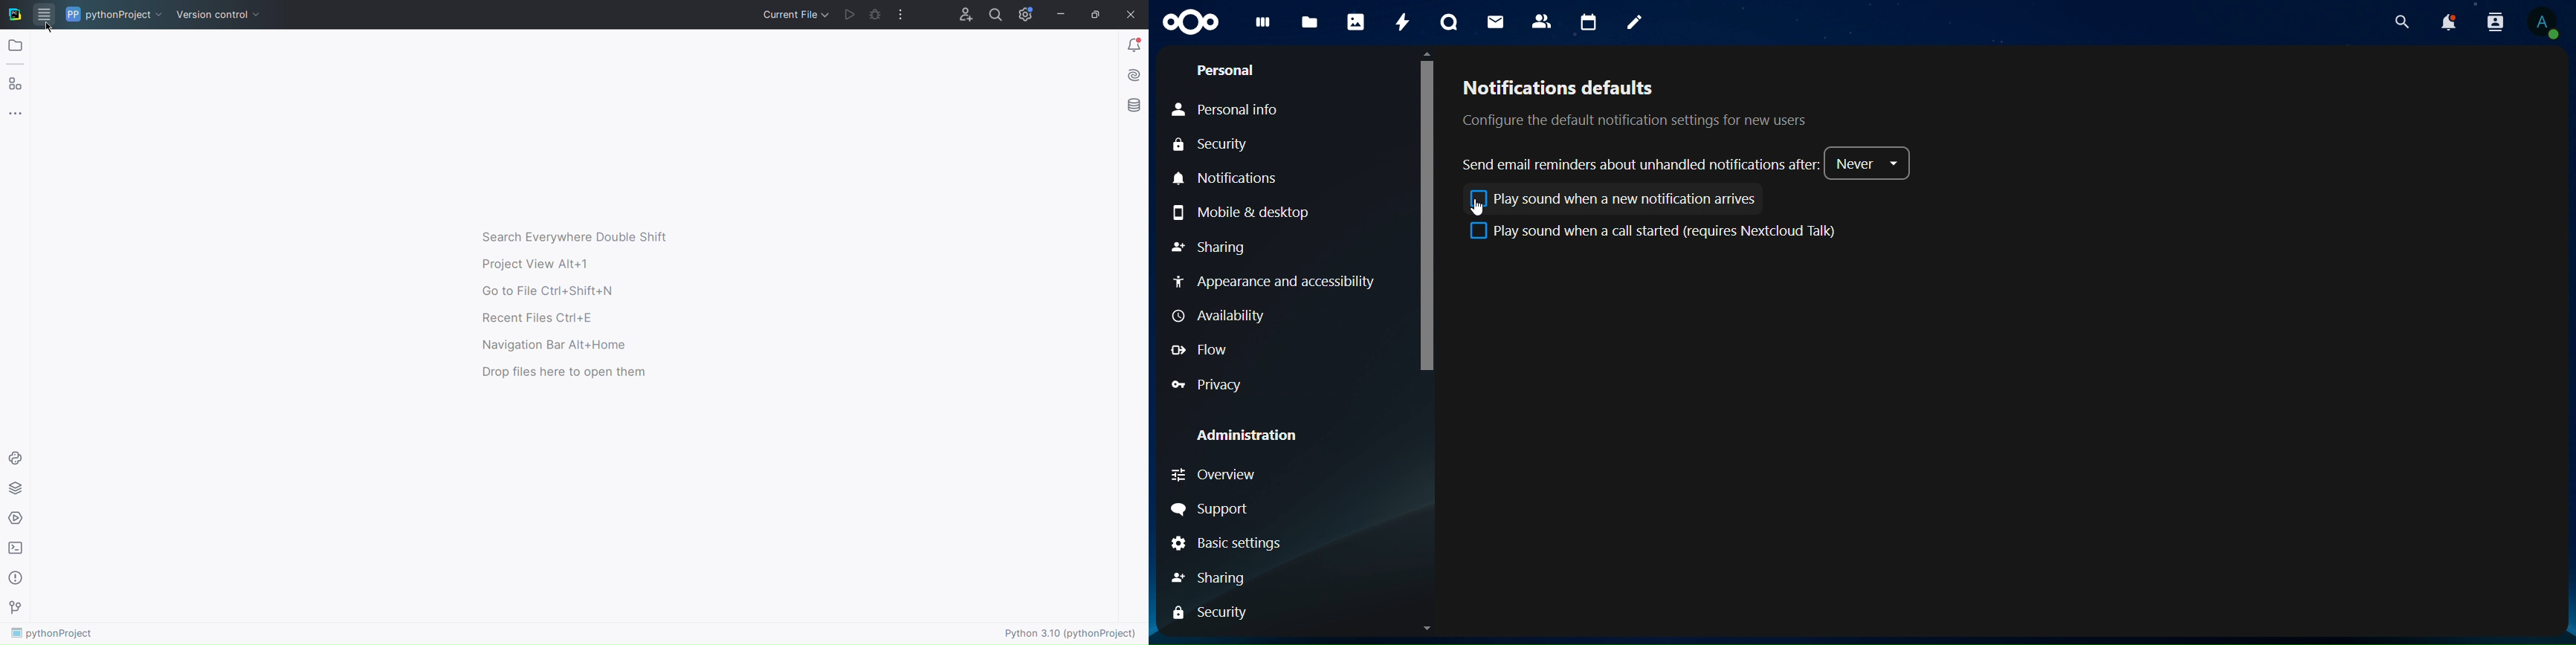 The height and width of the screenshot is (672, 2576). What do you see at coordinates (1541, 22) in the screenshot?
I see `contacts` at bounding box center [1541, 22].